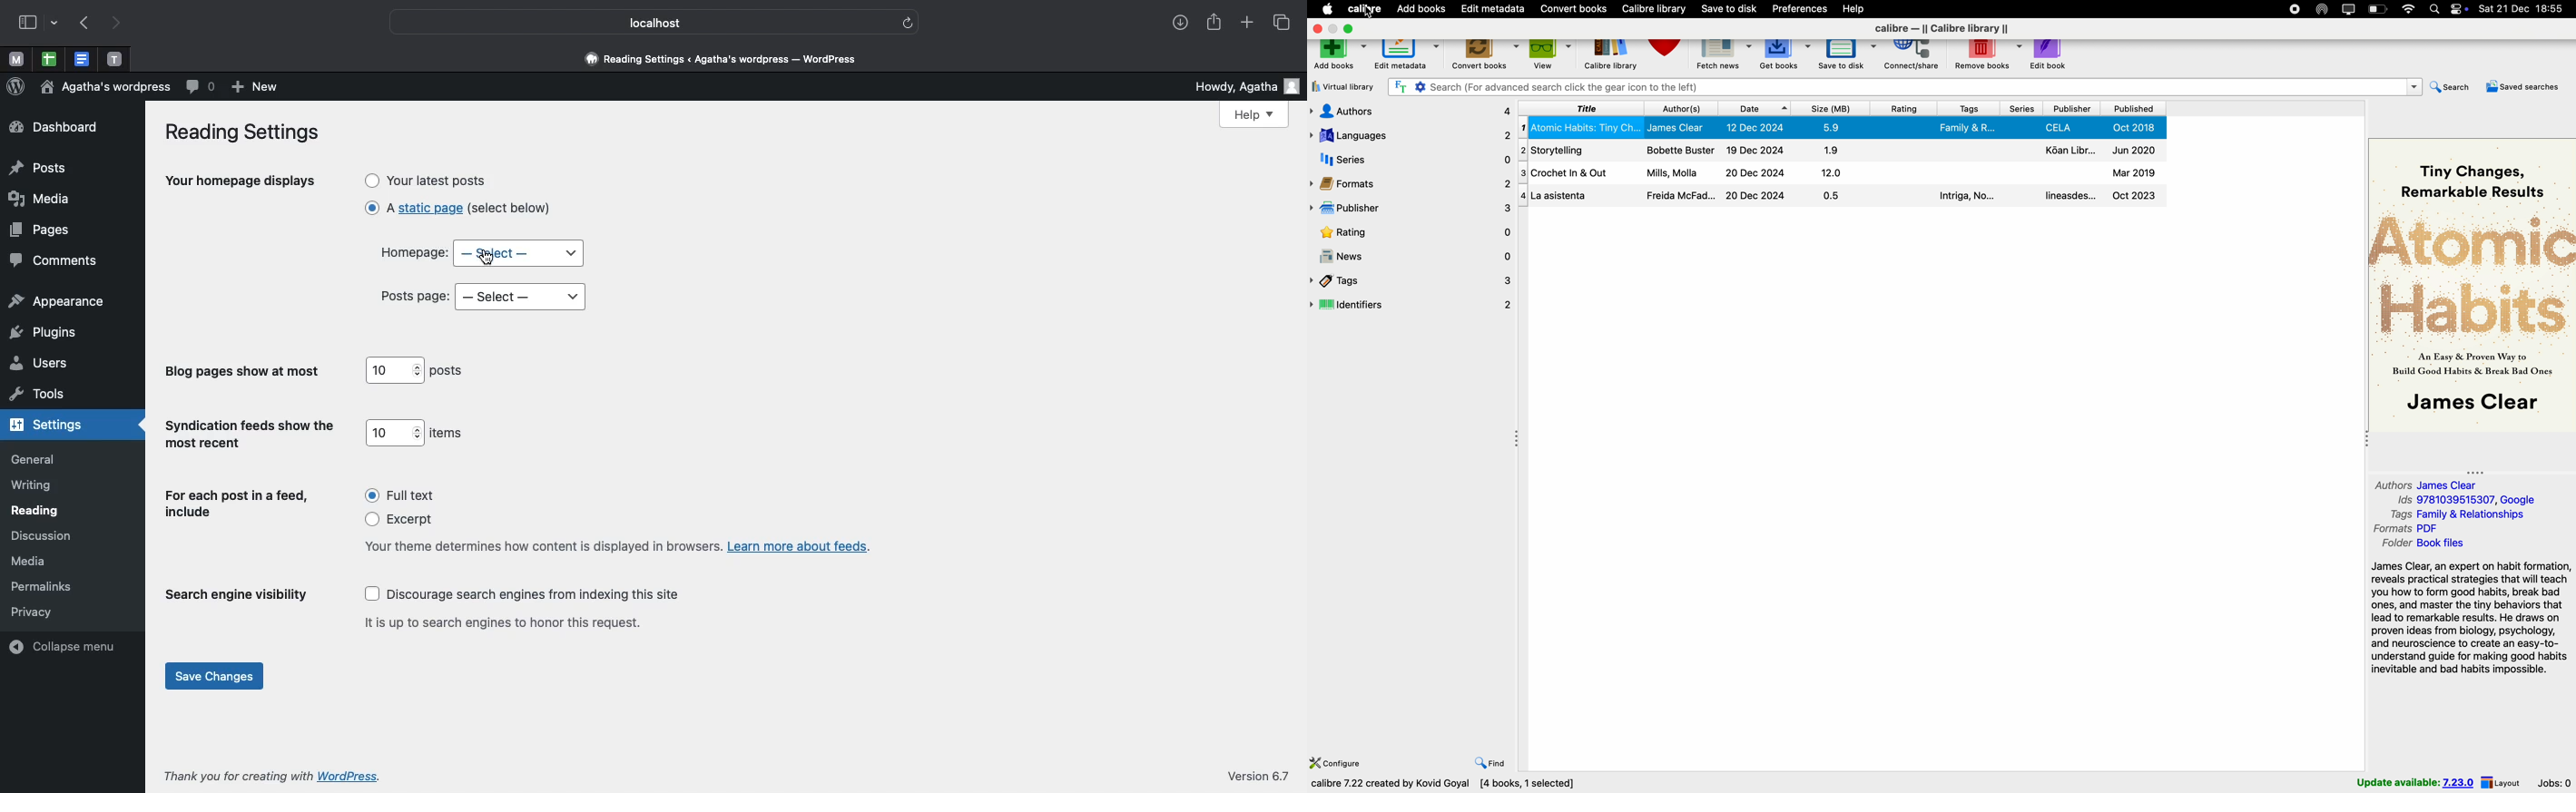 Image resolution: width=2576 pixels, height=812 pixels. I want to click on comments, so click(54, 261).